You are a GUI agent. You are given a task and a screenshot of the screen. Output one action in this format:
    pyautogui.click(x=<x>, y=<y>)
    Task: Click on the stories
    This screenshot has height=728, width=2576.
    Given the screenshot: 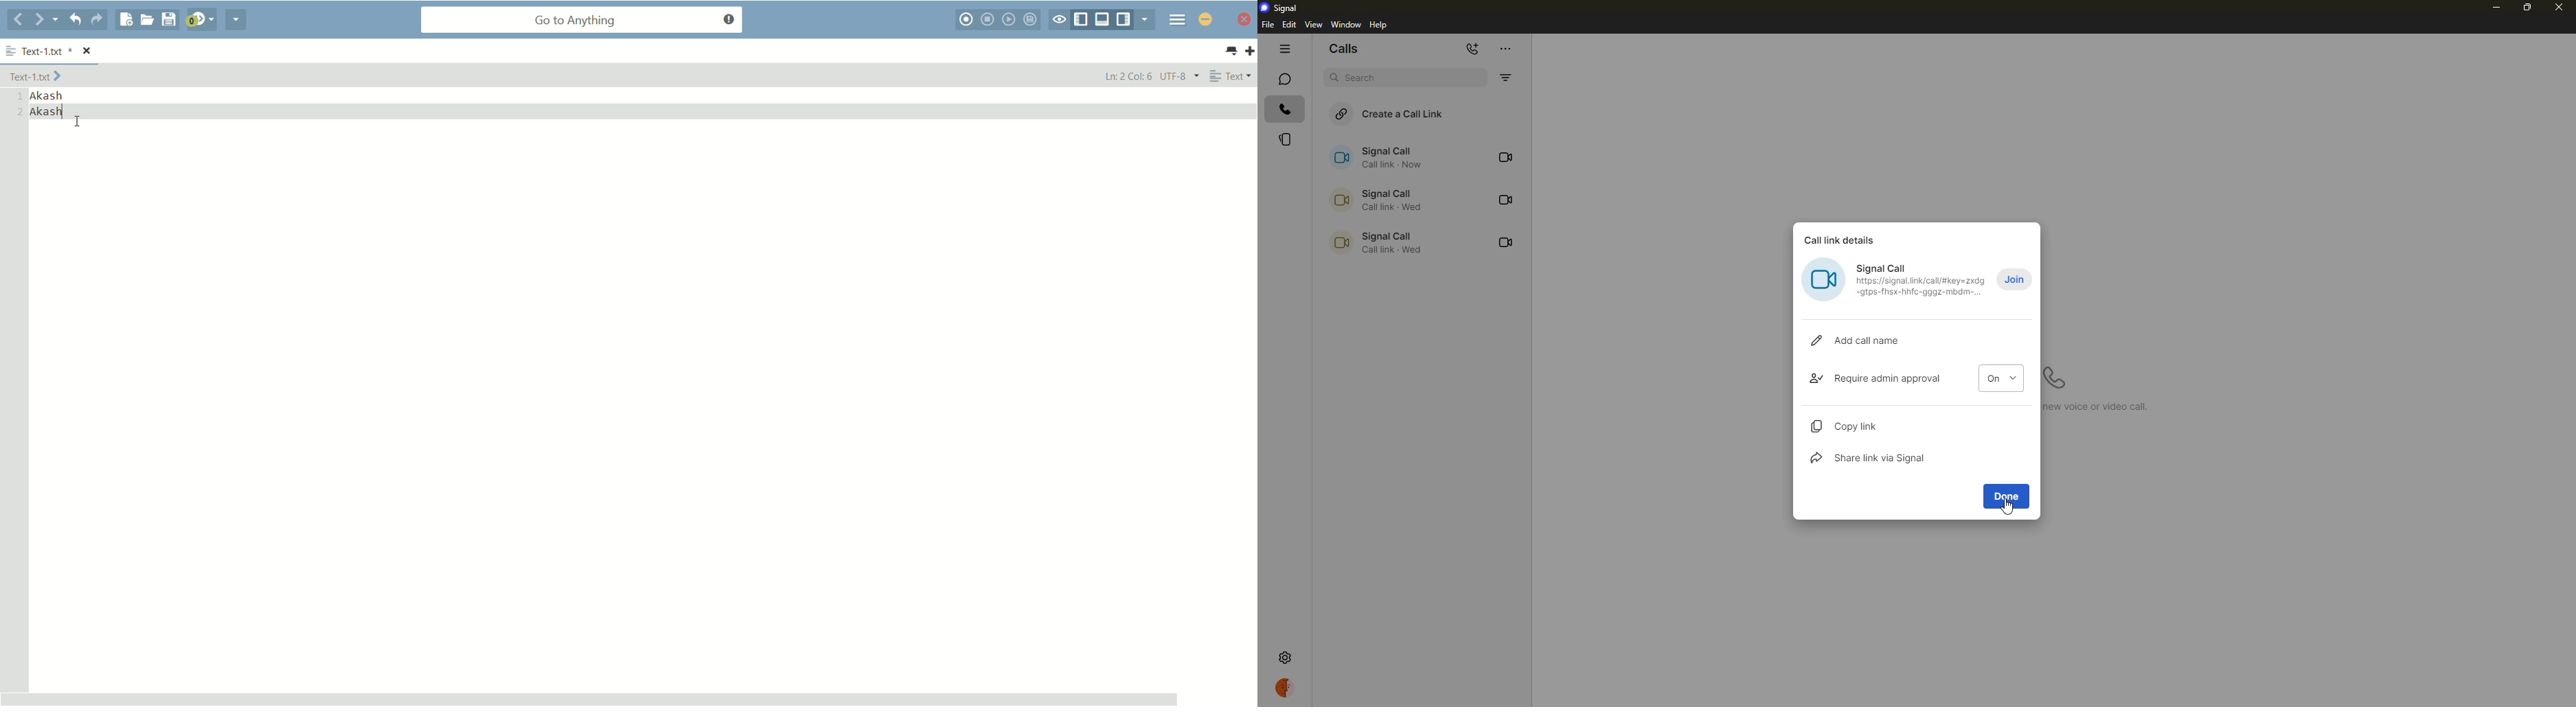 What is the action you would take?
    pyautogui.click(x=1286, y=141)
    